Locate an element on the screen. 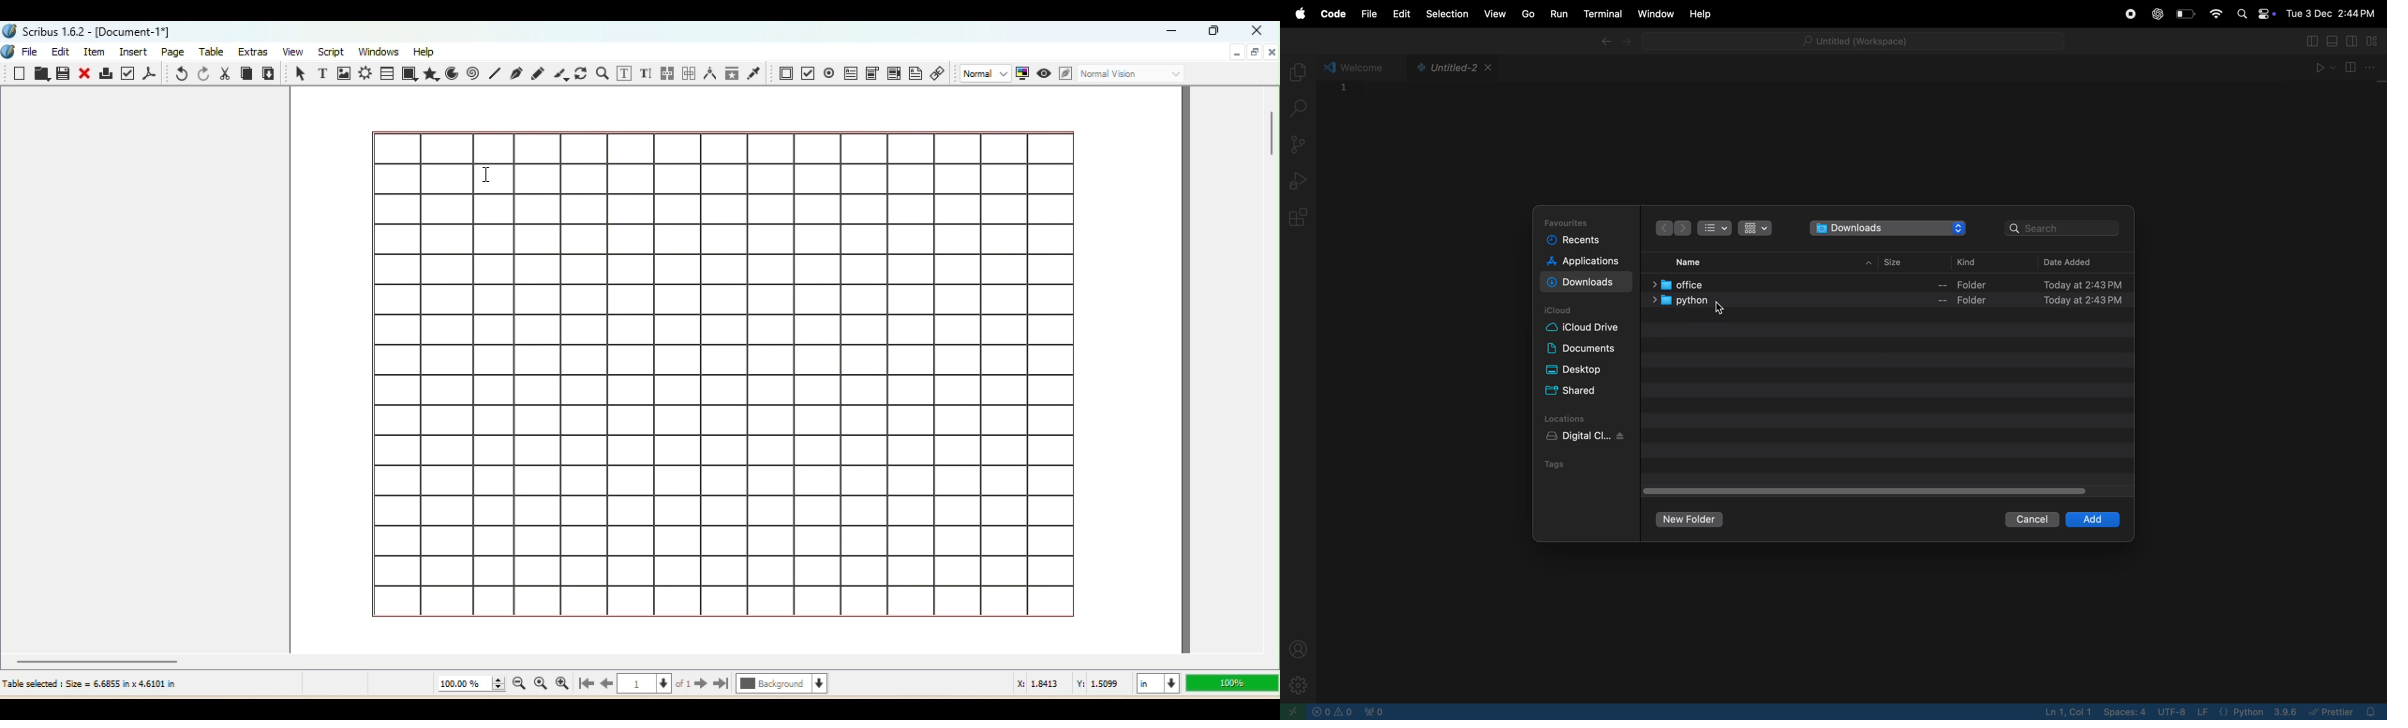 This screenshot has height=728, width=2408. toggle secondary sidebar is located at coordinates (2353, 41).